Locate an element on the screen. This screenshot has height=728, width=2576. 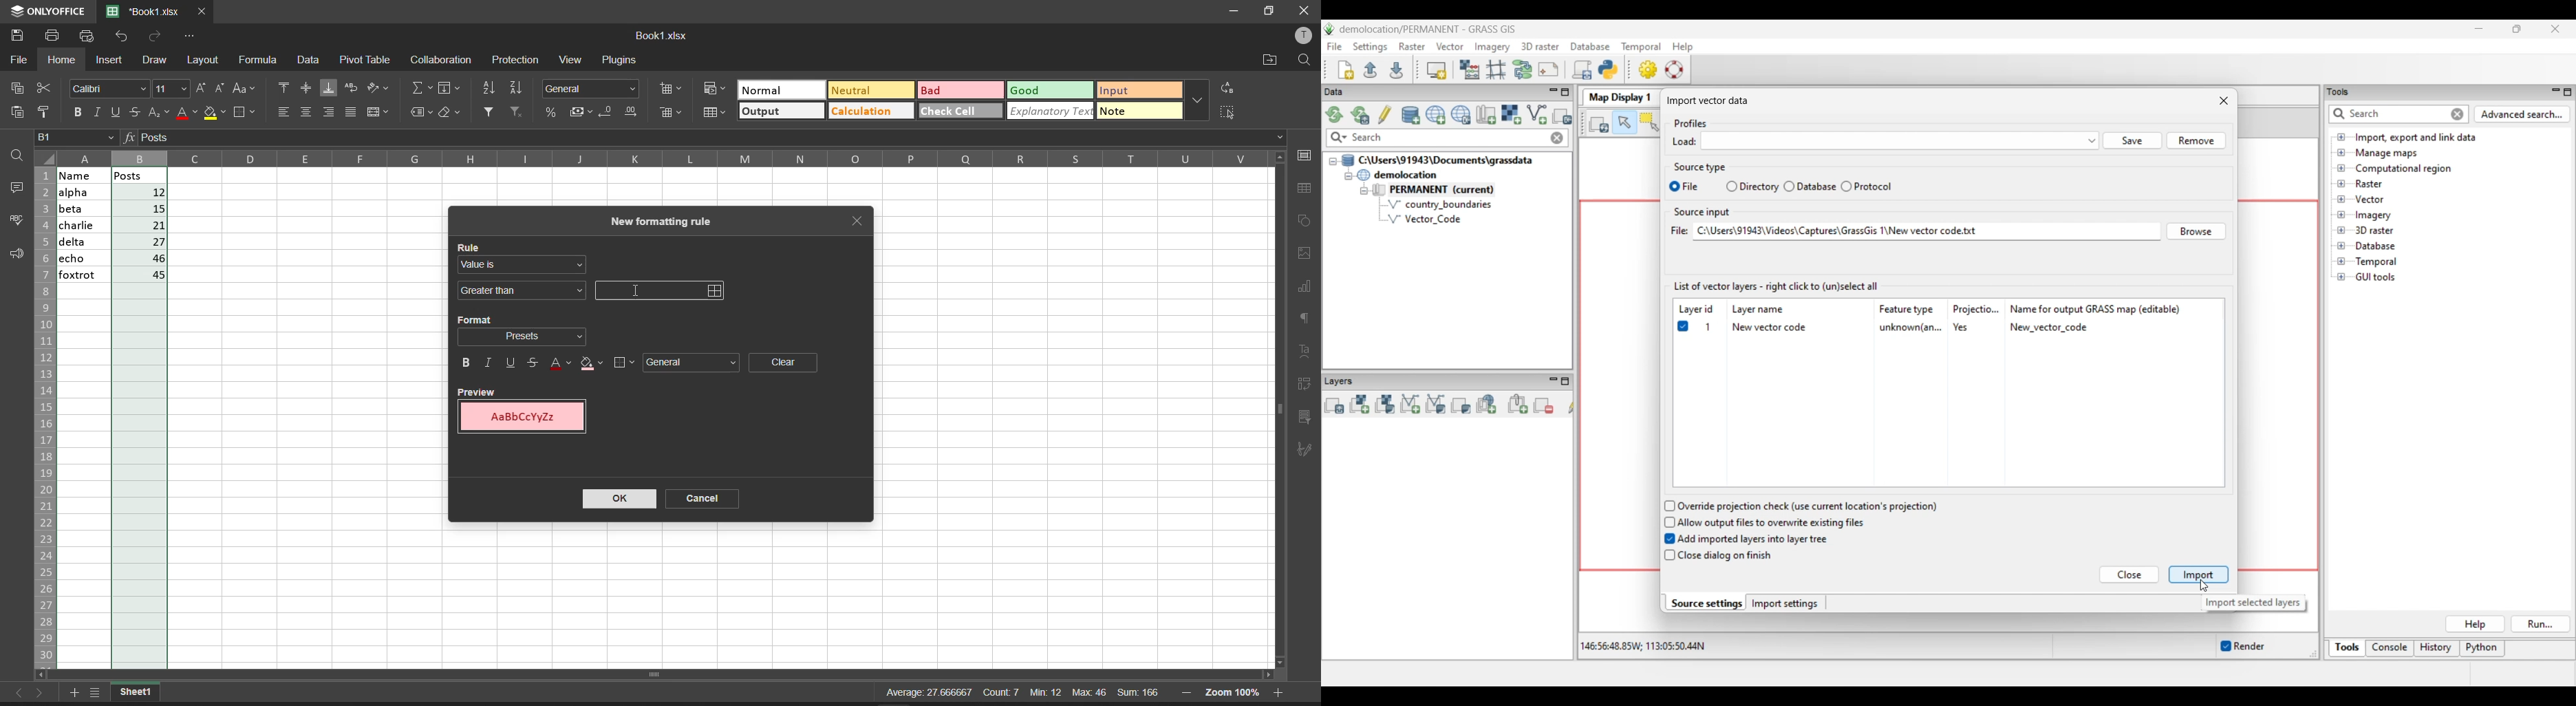
formula bar is located at coordinates (715, 139).